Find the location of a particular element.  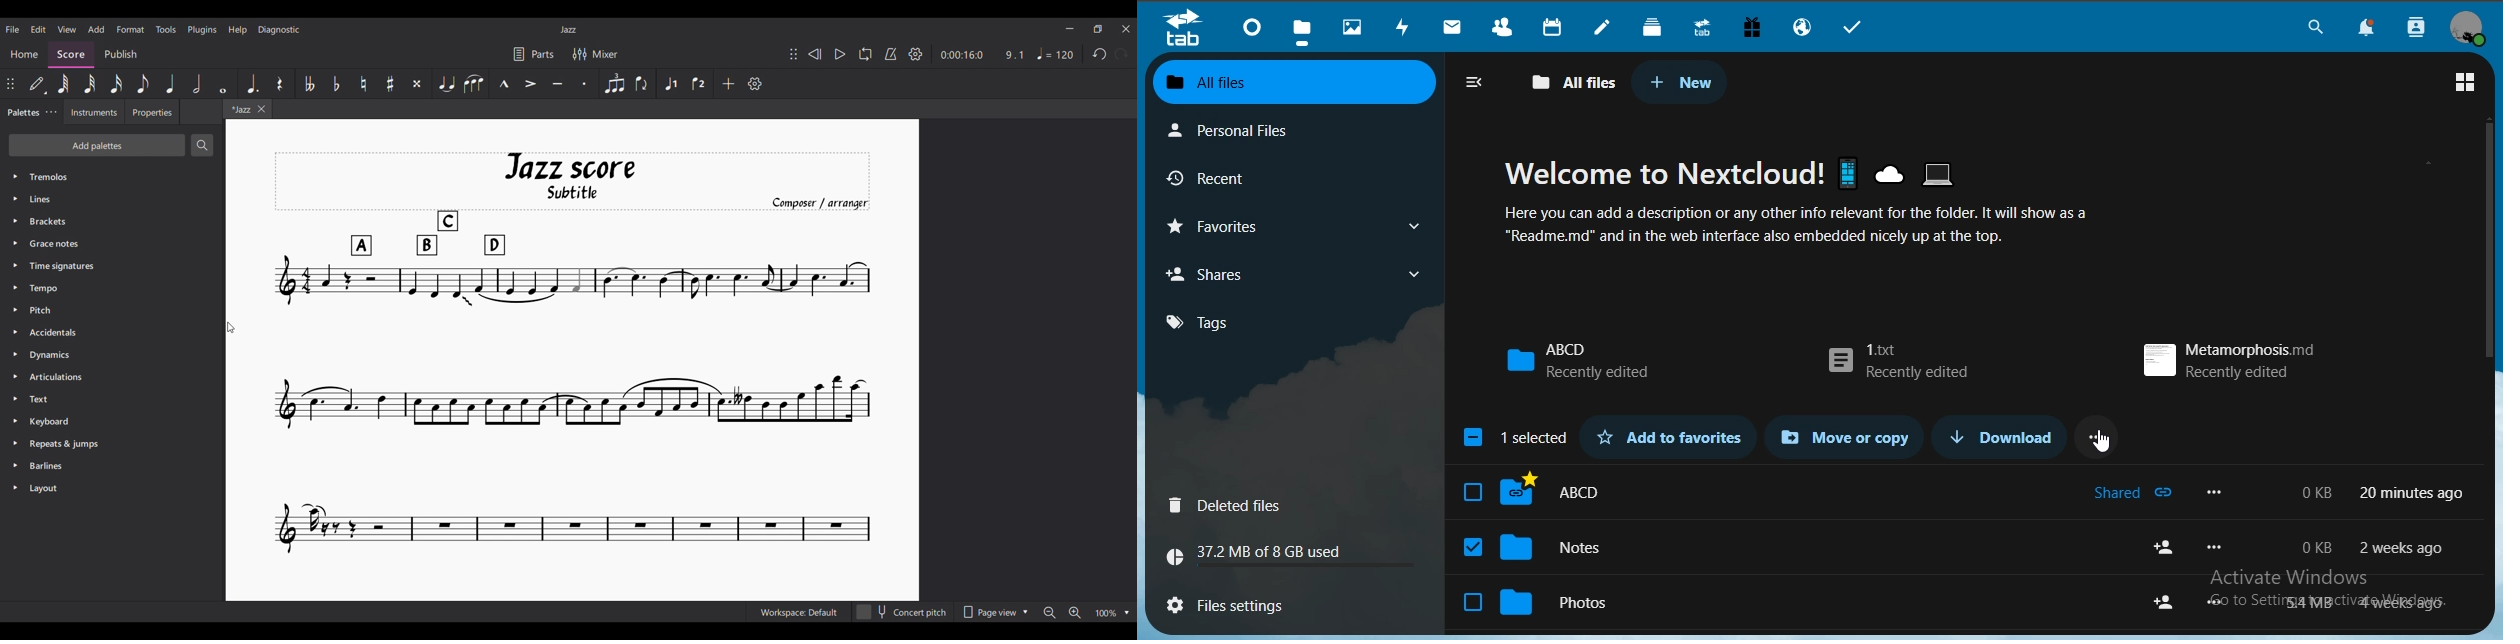

share is located at coordinates (2167, 601).